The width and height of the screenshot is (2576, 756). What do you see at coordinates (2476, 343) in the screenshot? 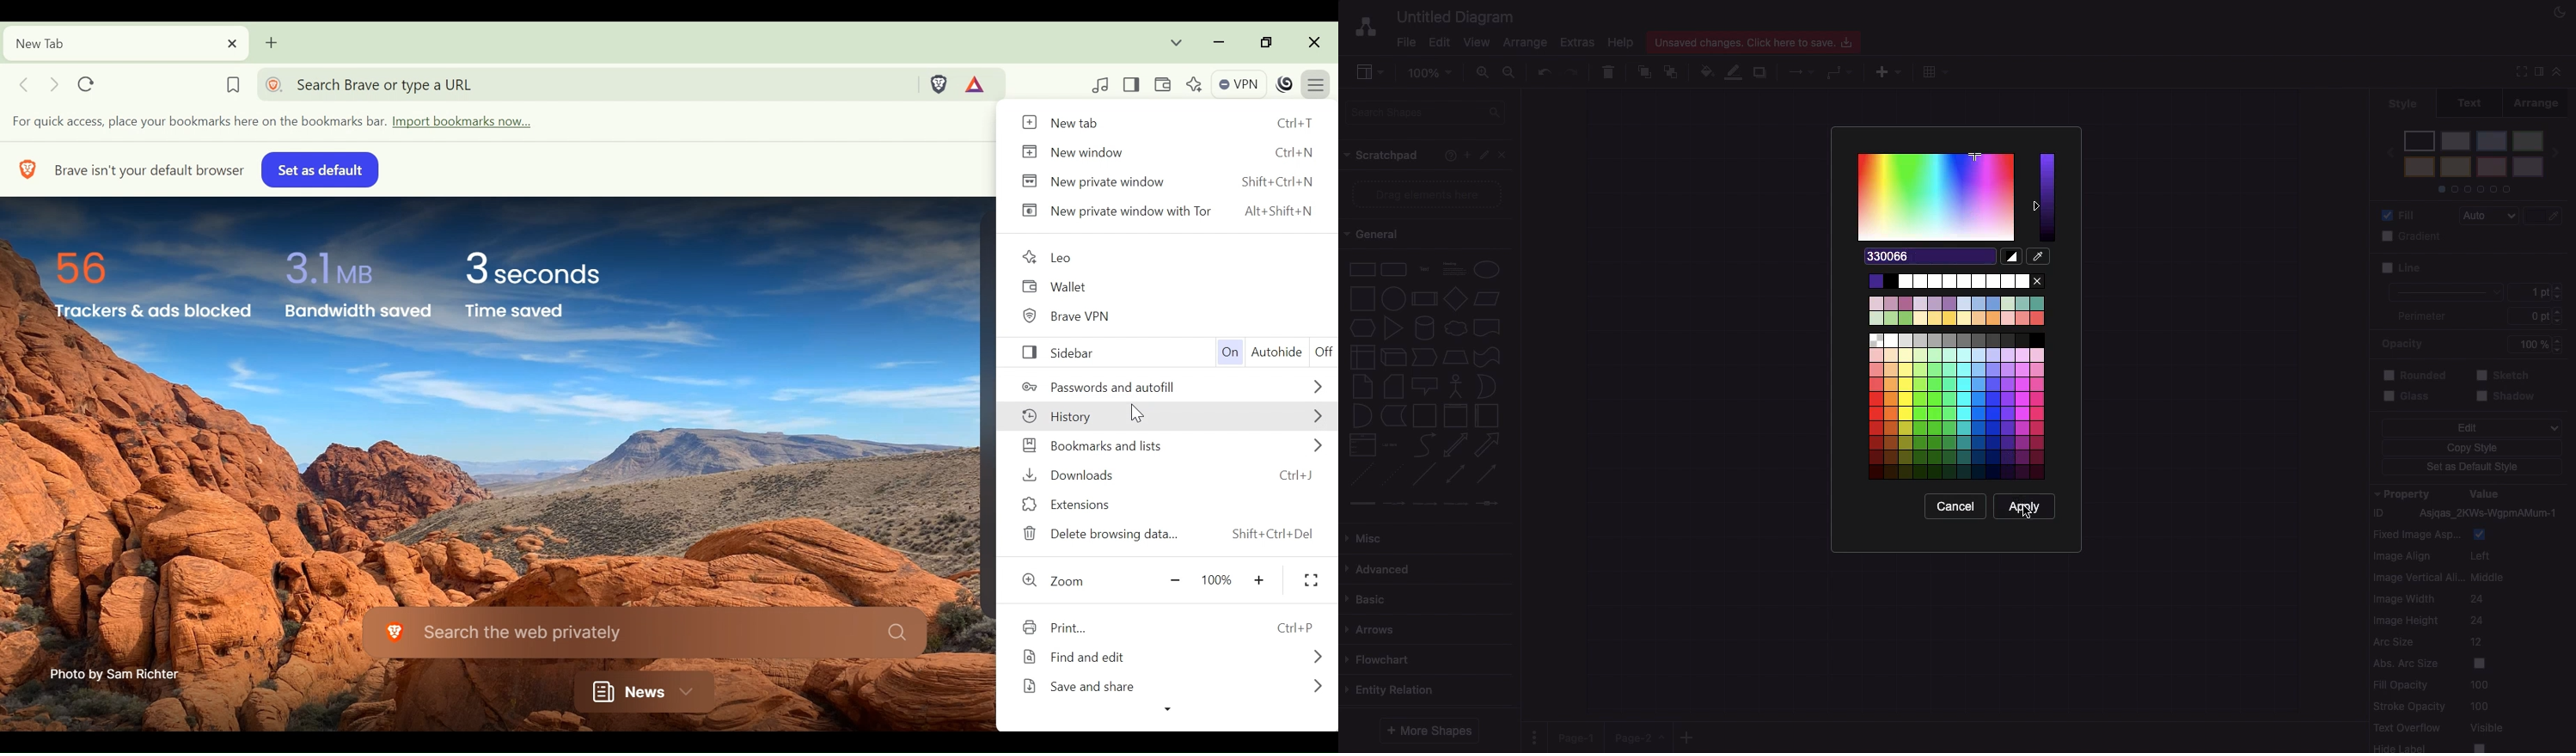
I see `Opacity ` at bounding box center [2476, 343].